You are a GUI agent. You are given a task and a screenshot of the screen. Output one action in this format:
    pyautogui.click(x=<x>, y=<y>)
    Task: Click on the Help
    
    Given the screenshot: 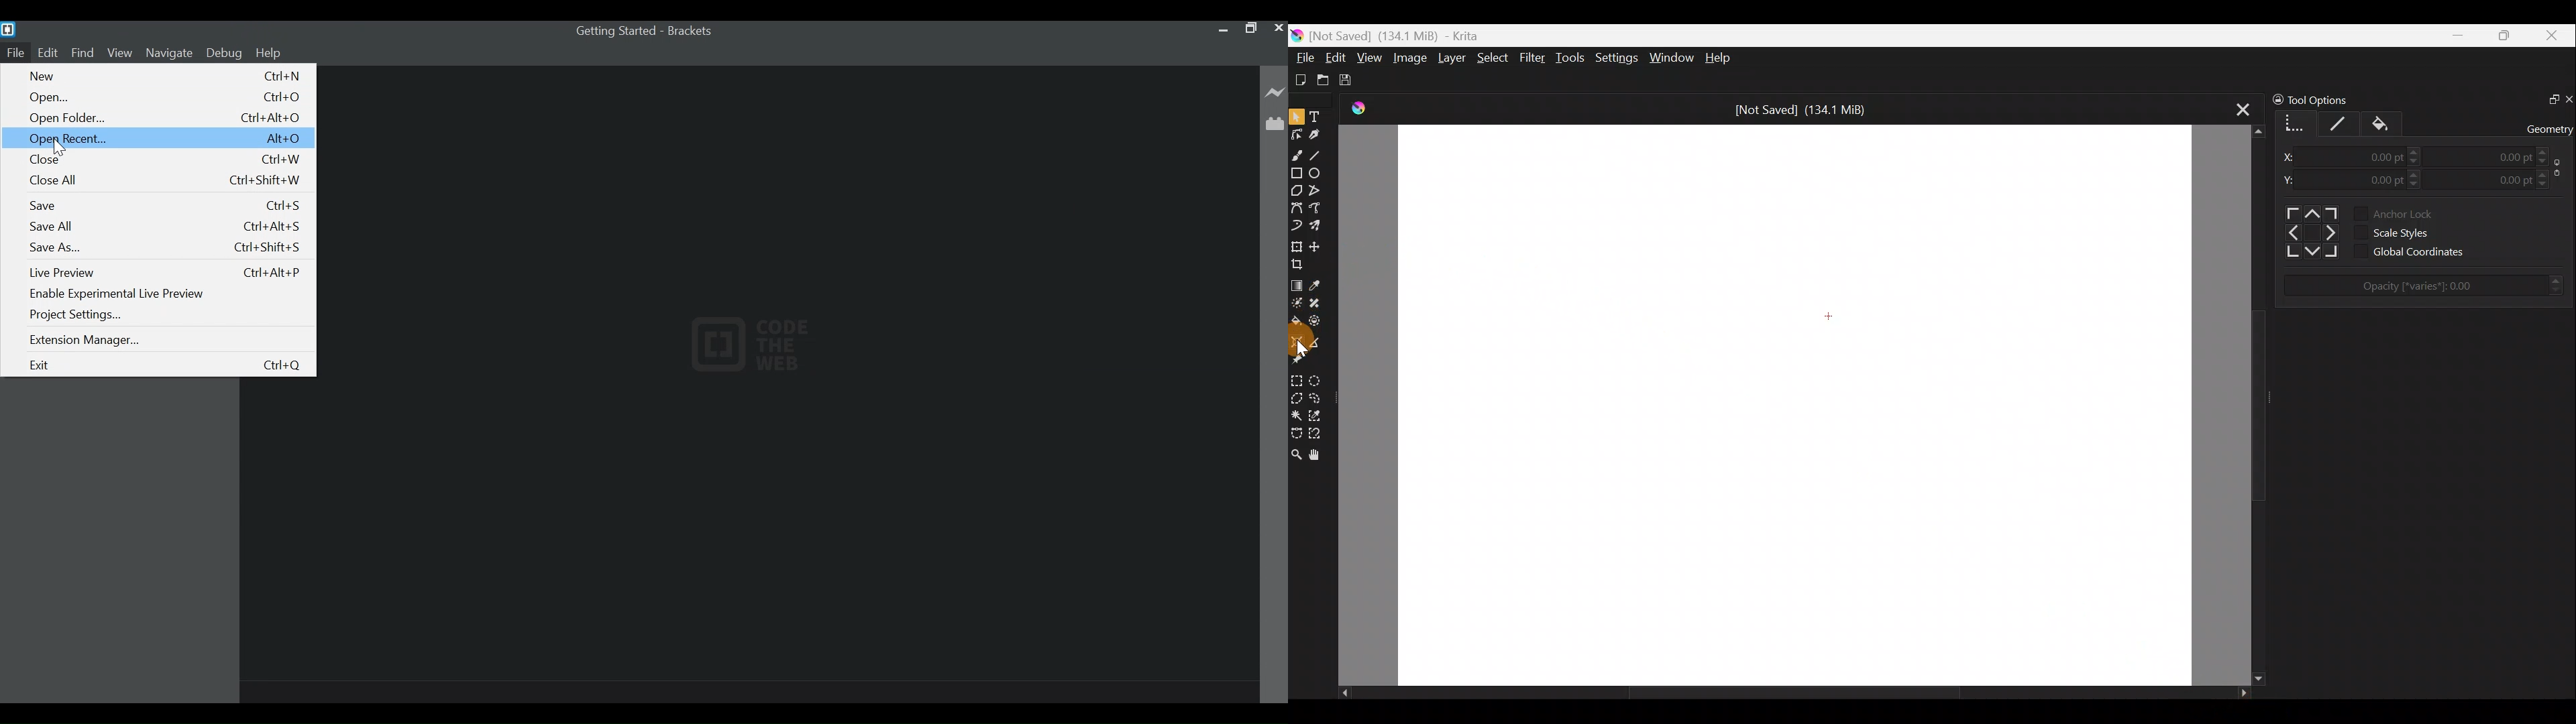 What is the action you would take?
    pyautogui.click(x=1719, y=58)
    